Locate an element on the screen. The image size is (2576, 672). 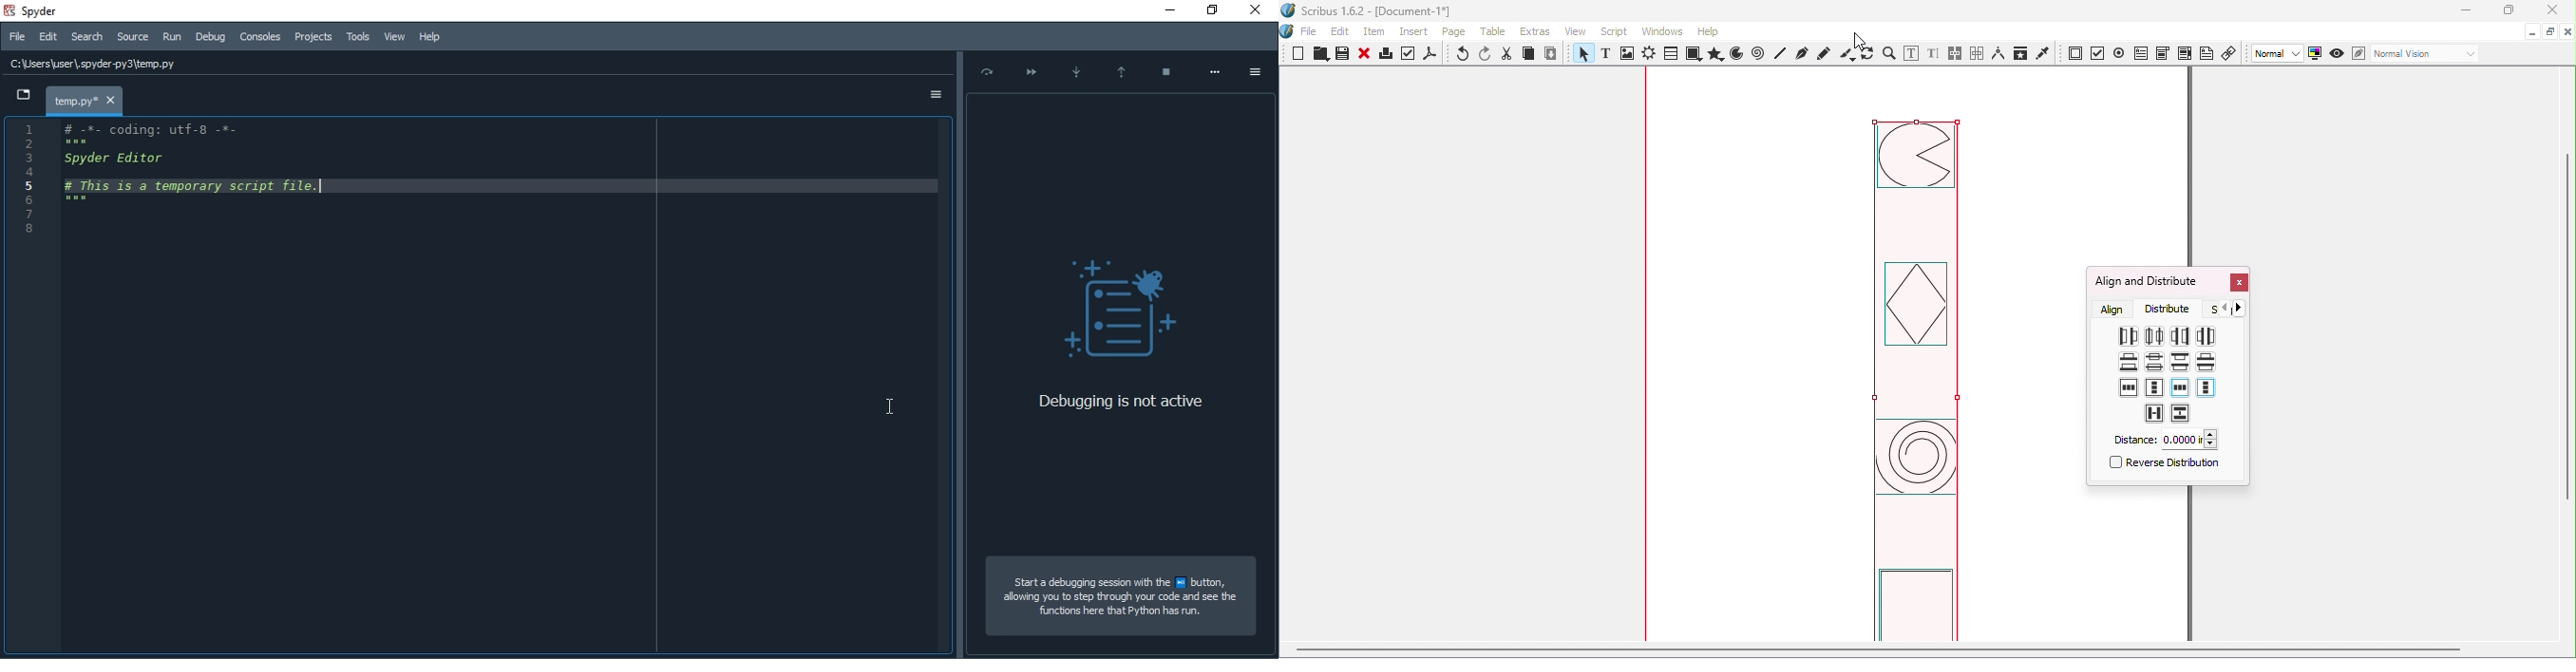
Select the visual appearance of the display is located at coordinates (2424, 54).